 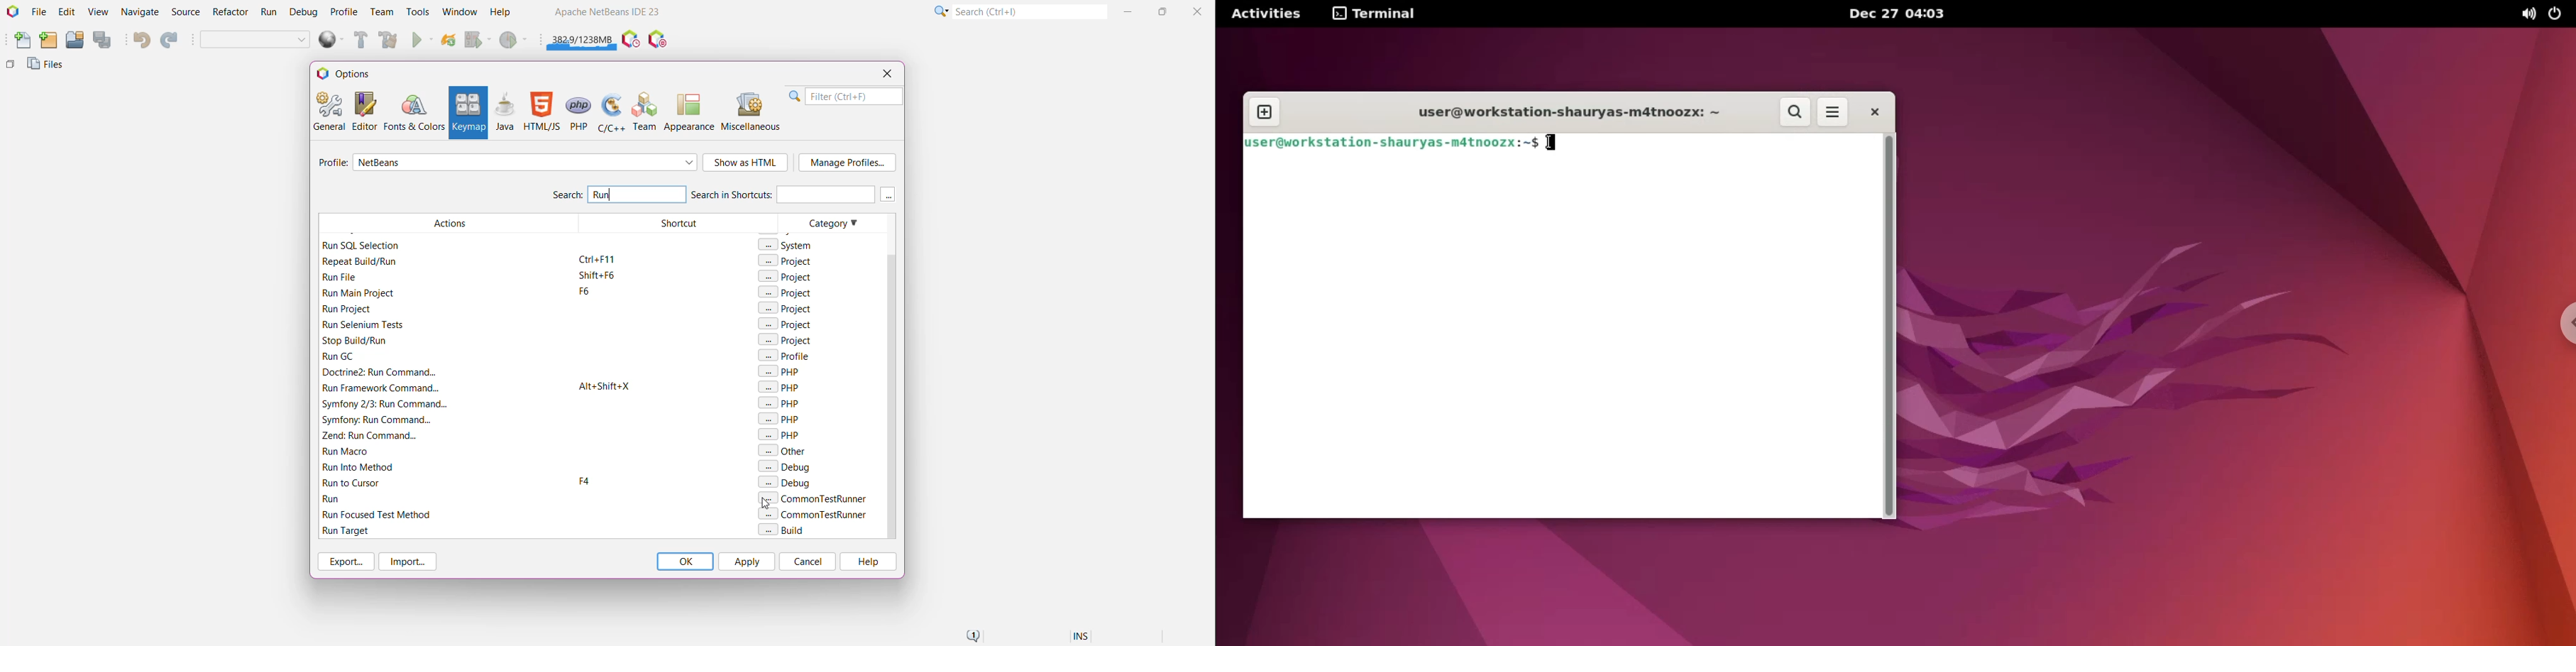 I want to click on OK, so click(x=685, y=561).